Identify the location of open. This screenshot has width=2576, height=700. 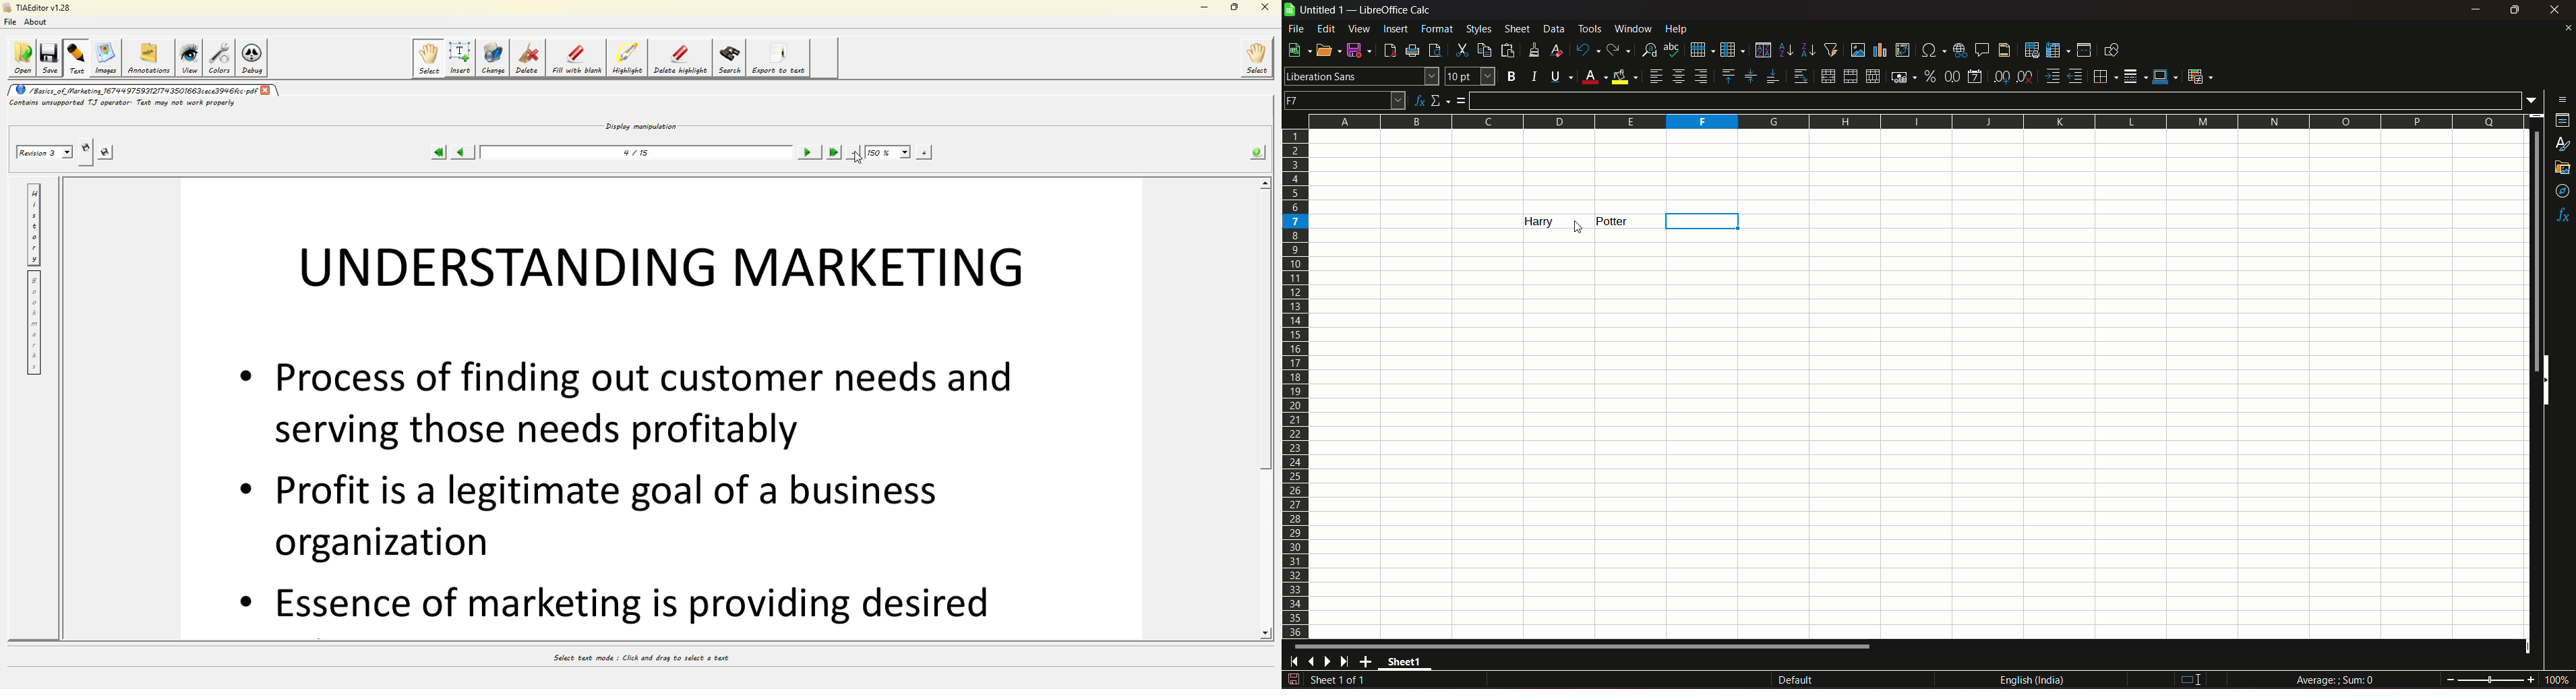
(1325, 50).